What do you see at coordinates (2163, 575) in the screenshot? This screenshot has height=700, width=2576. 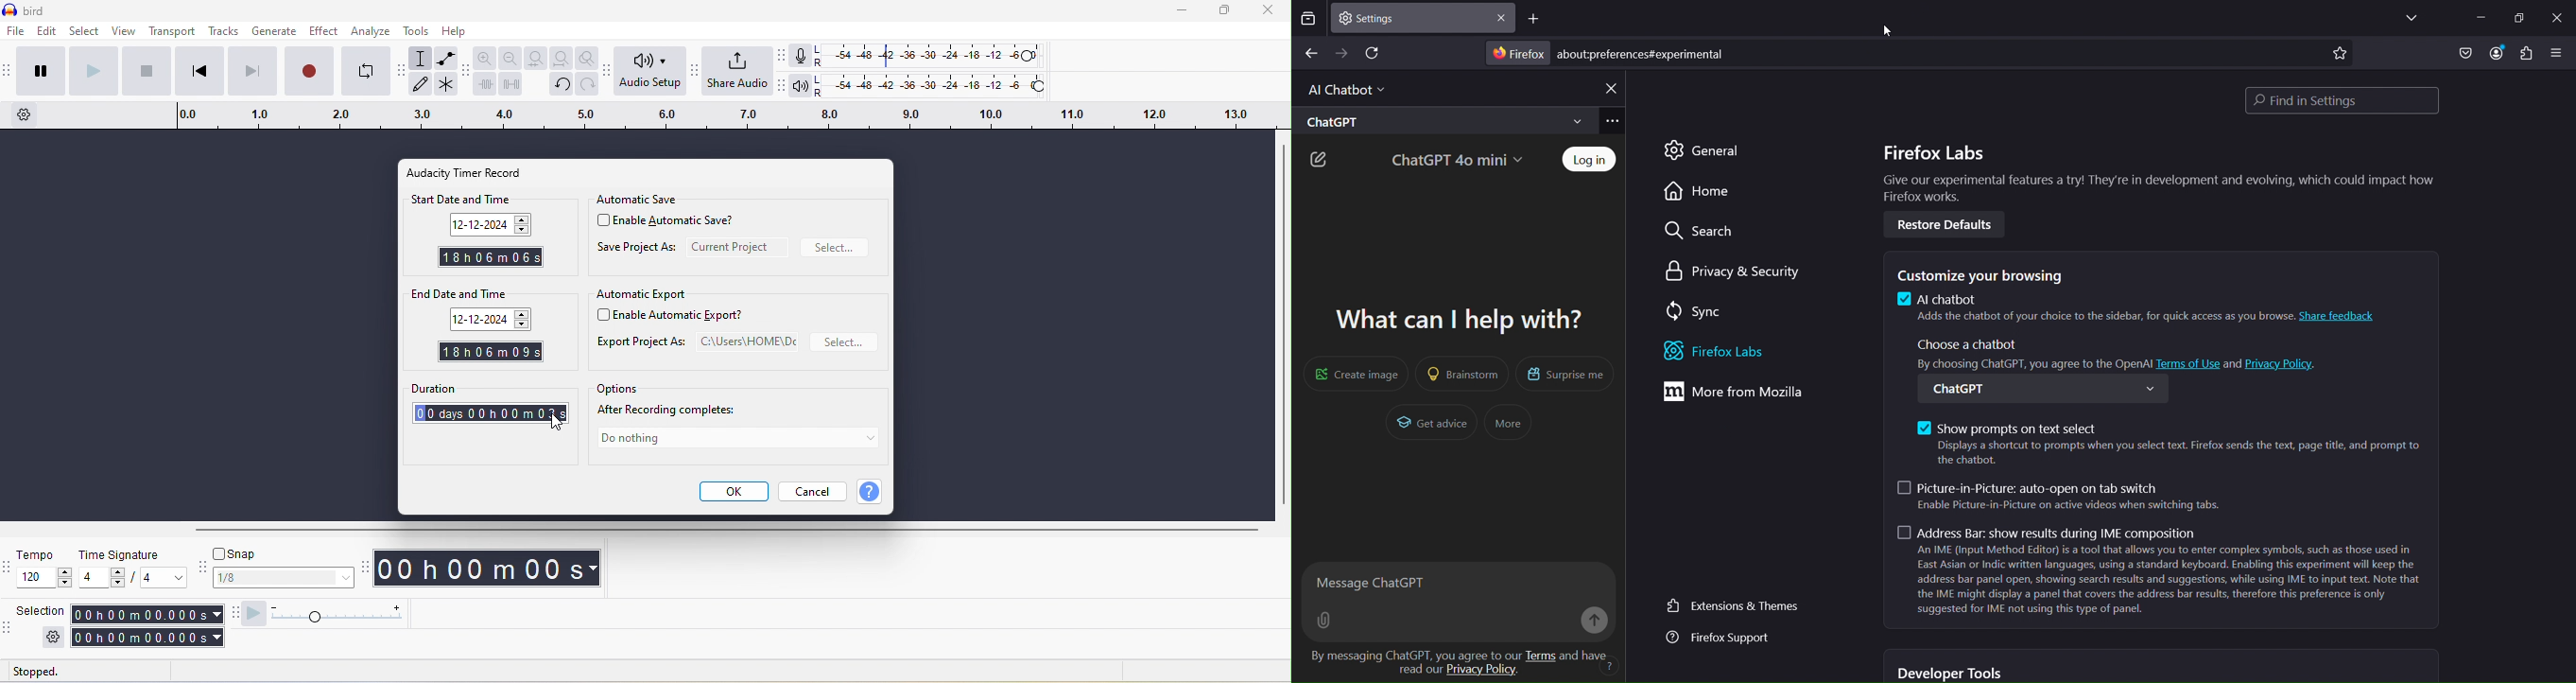 I see `[J Address Bar: show results during IME composition
An IME (Input Method Editor) is a tool that allows you to enter complex symbols, such as those used in
East Asian or Indic written languages, using a standard keyboard. Enabling this experiment will keep the
address bar panel open, showing search results and suggestions, while using IME to input text. Note that
the IME might display a panel that covers the address bar results, therefore this preference is only
suggested for IME not using this type of panel.` at bounding box center [2163, 575].